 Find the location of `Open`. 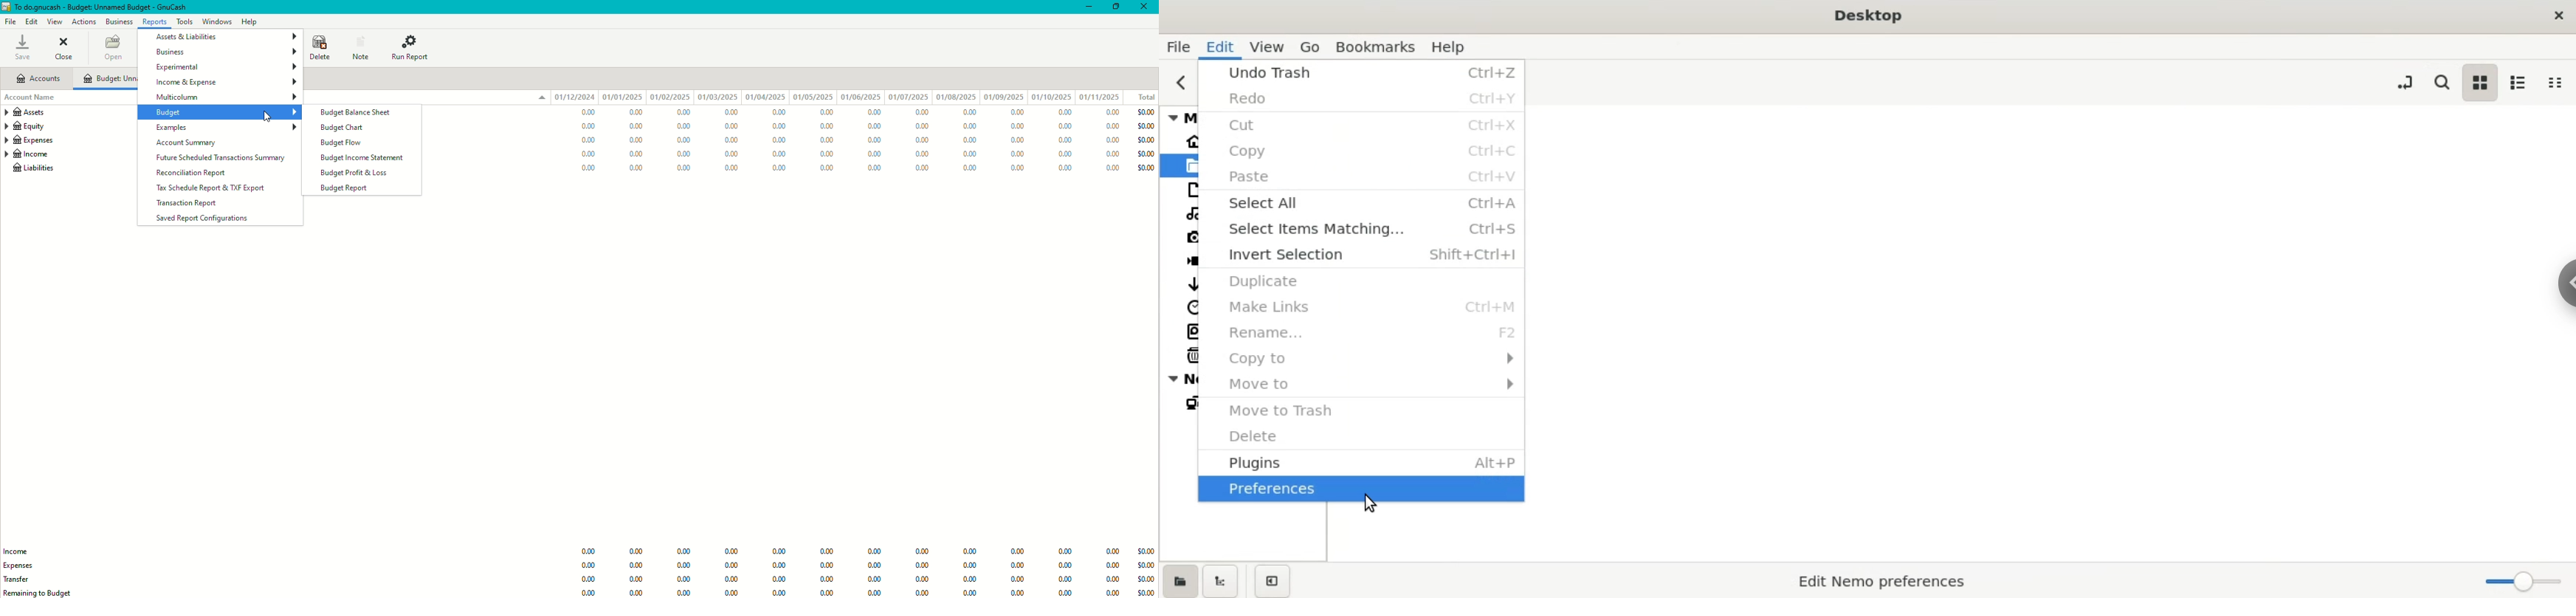

Open is located at coordinates (114, 48).